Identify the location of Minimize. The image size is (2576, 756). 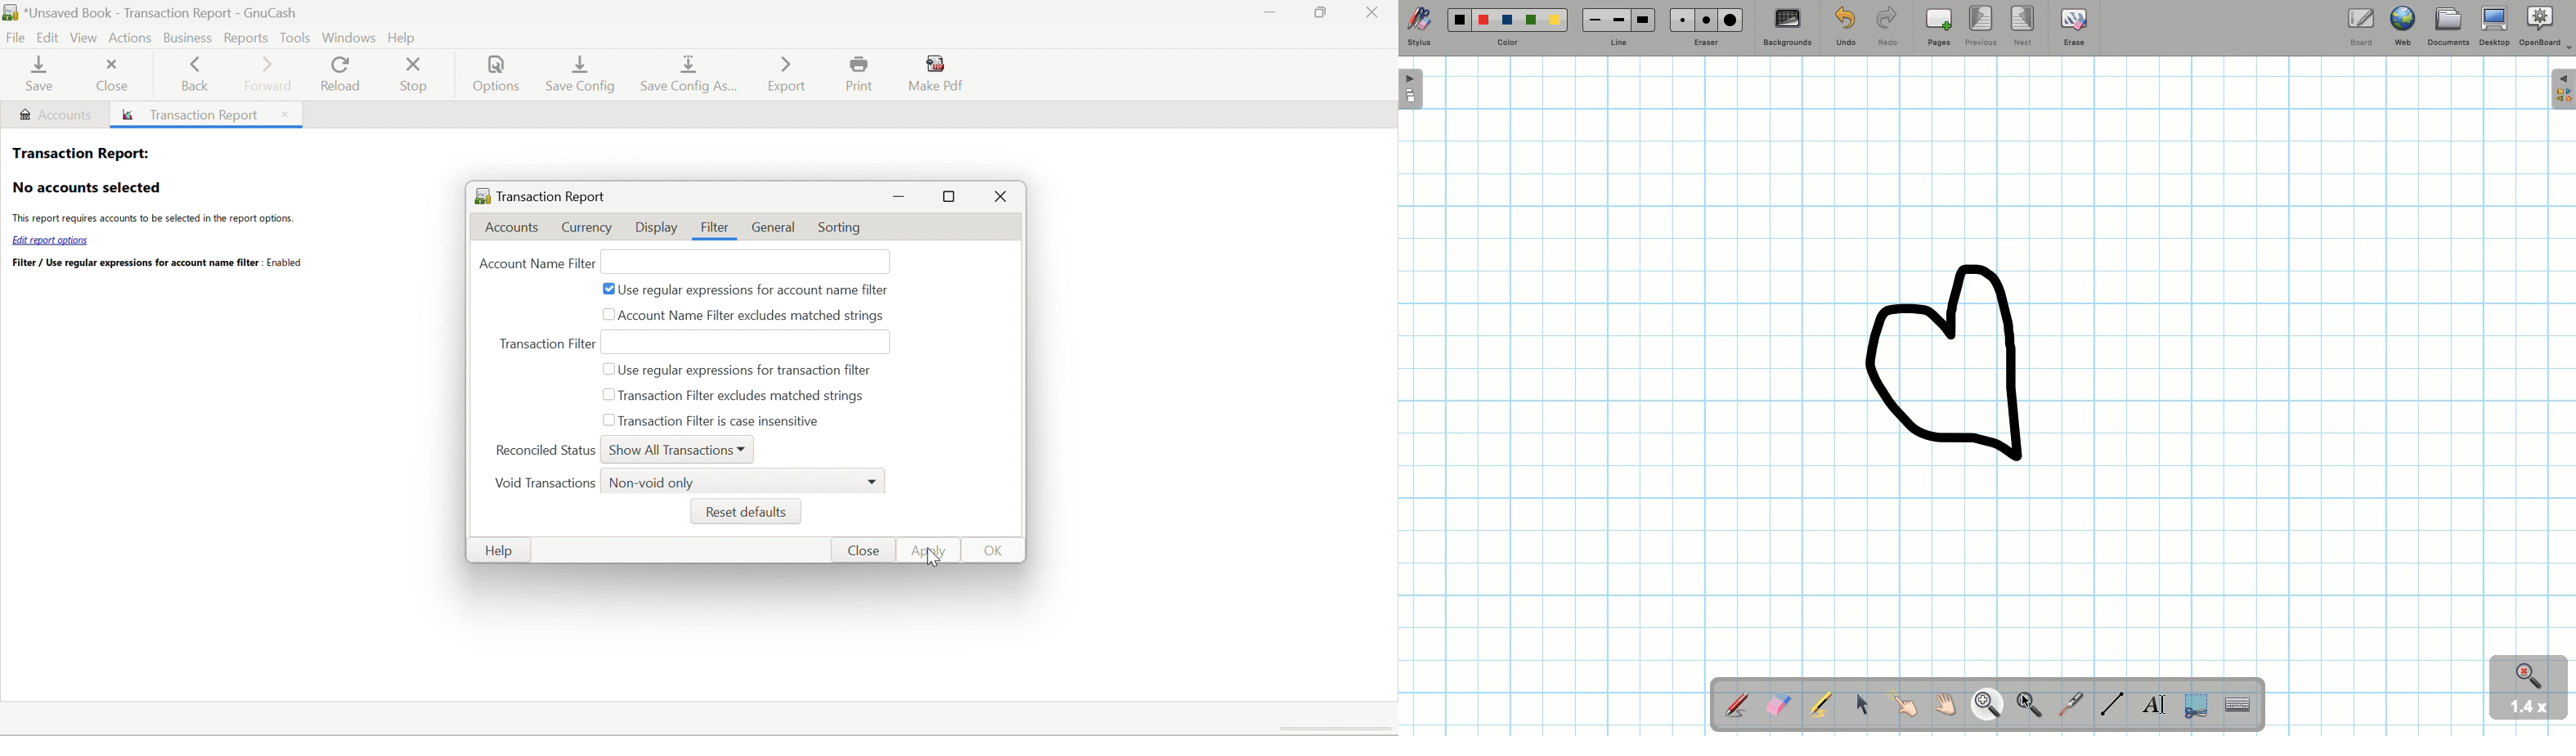
(1267, 13).